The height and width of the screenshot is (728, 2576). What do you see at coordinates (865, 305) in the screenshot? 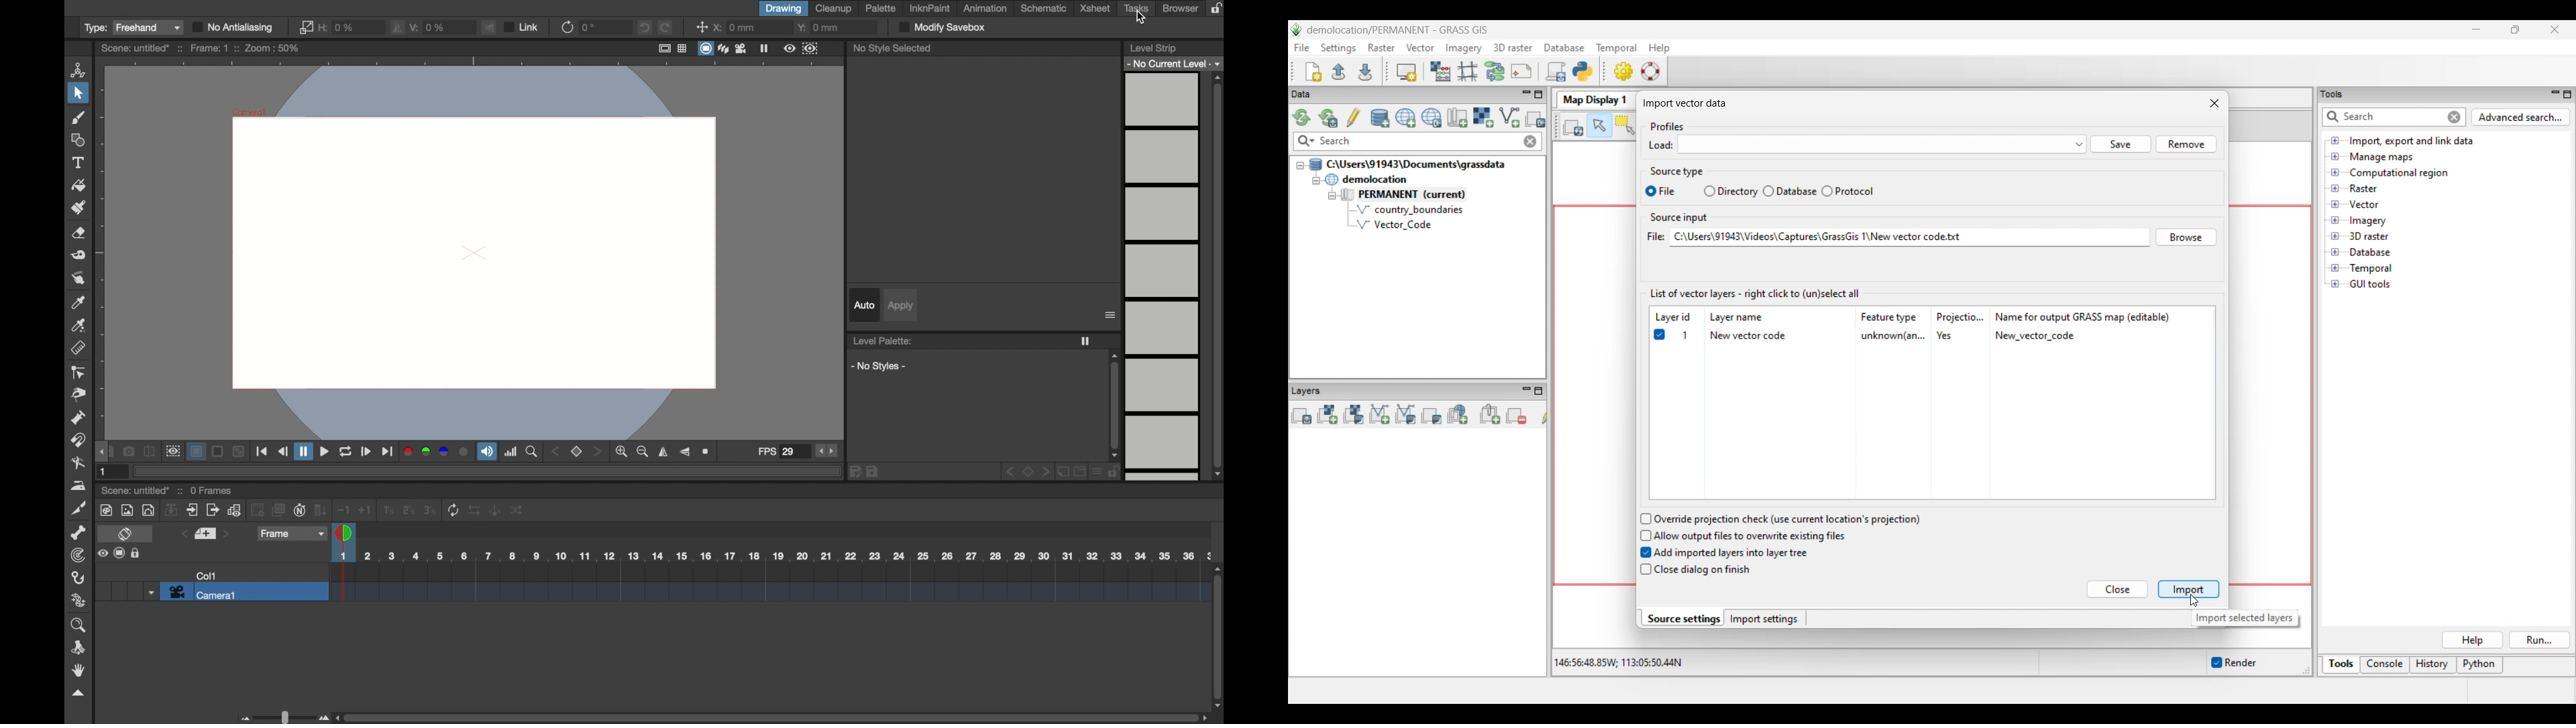
I see `auto` at bounding box center [865, 305].